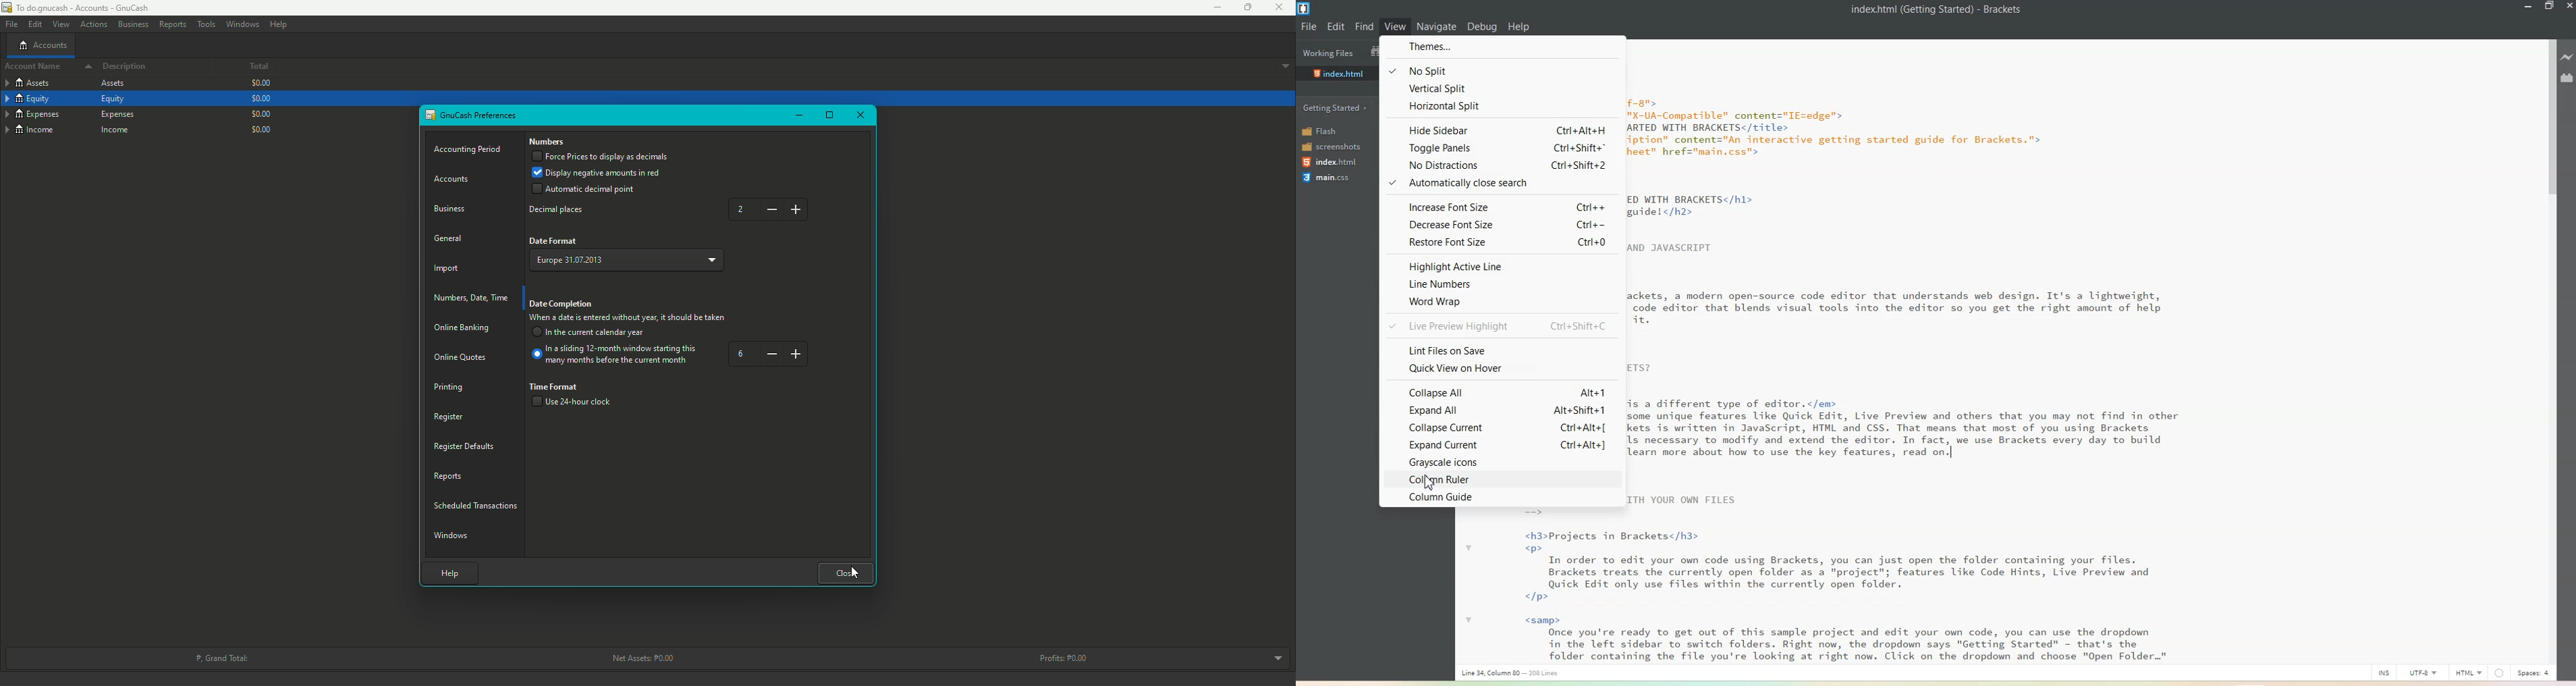  I want to click on Online banking, so click(462, 330).